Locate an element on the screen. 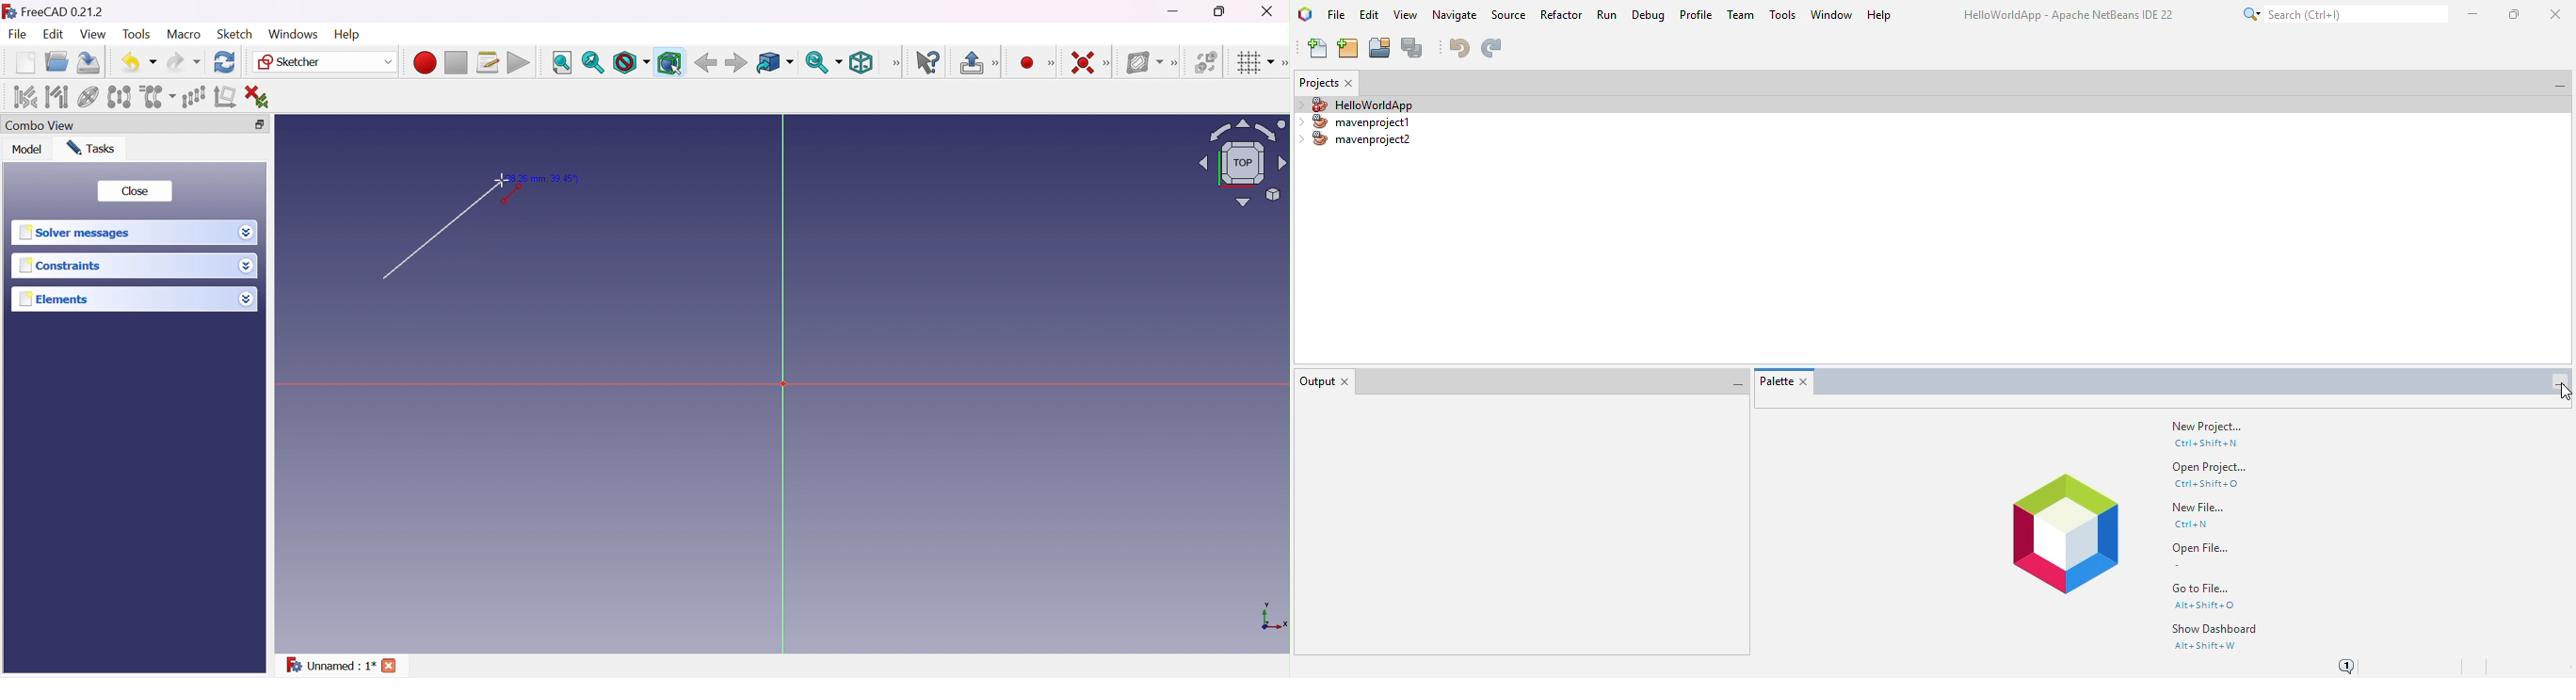 This screenshot has width=2576, height=700. Minimize is located at coordinates (1174, 13).